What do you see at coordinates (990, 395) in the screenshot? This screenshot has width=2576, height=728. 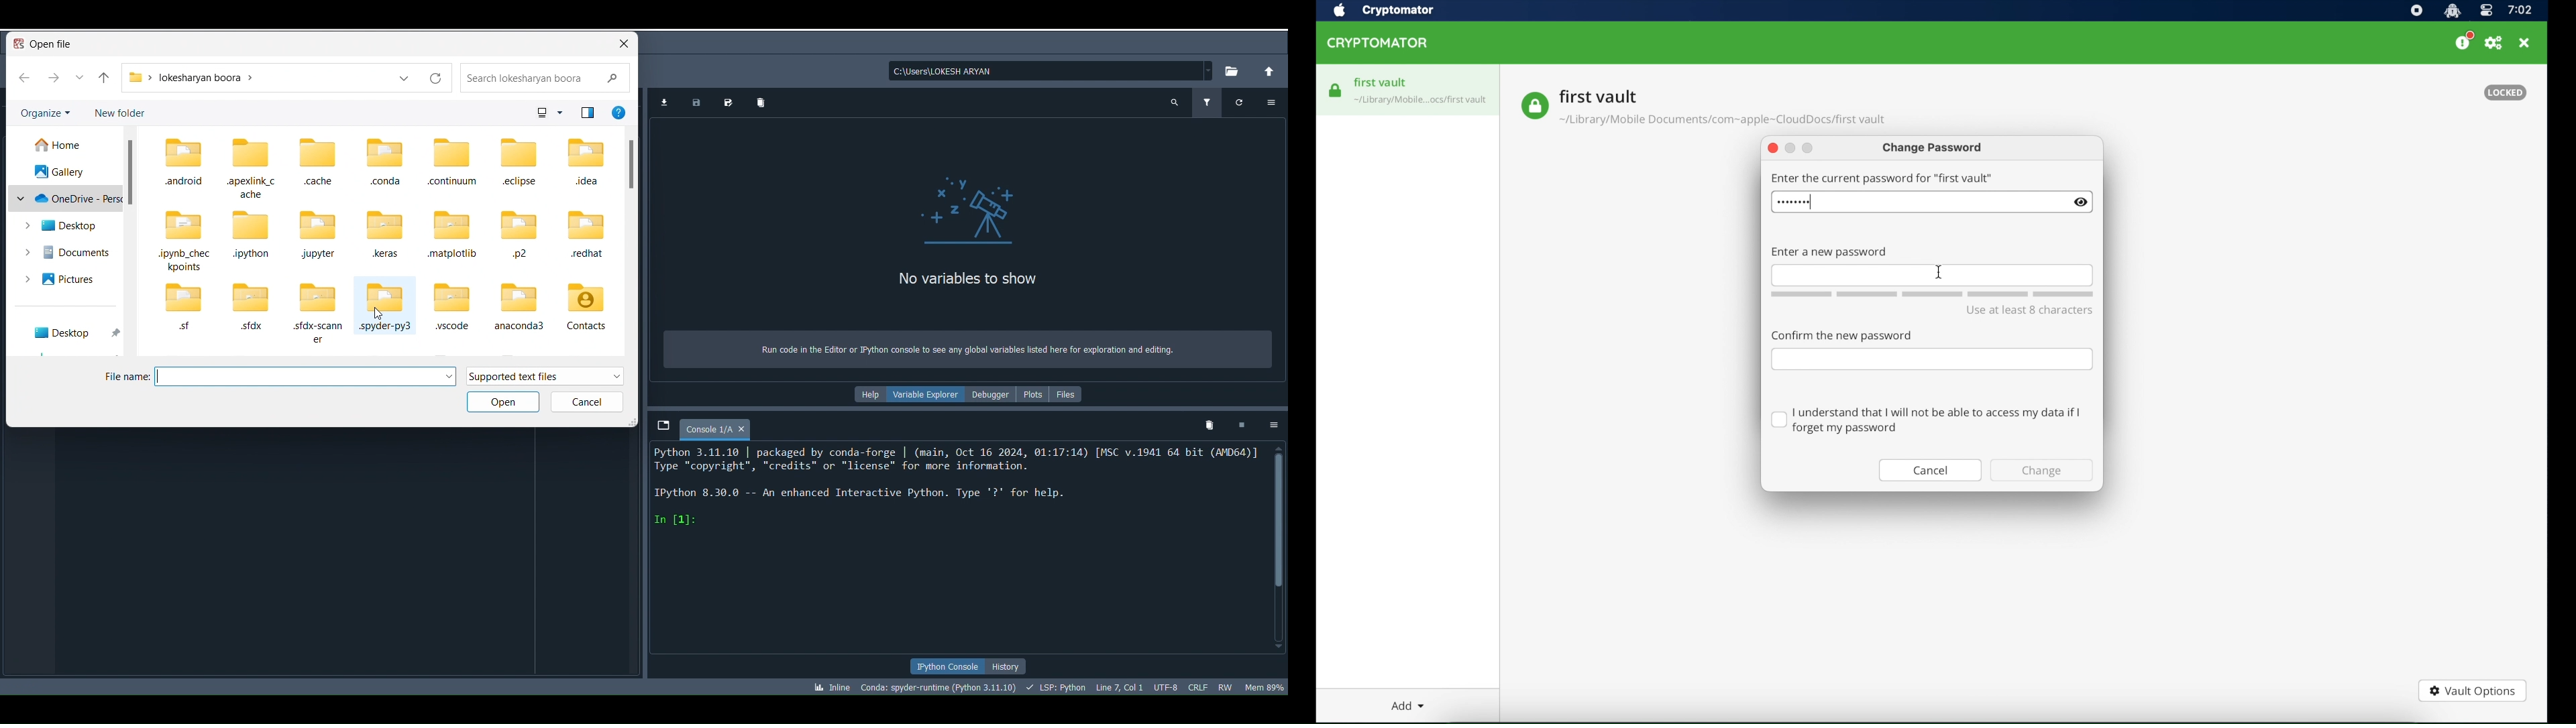 I see `Debugger` at bounding box center [990, 395].